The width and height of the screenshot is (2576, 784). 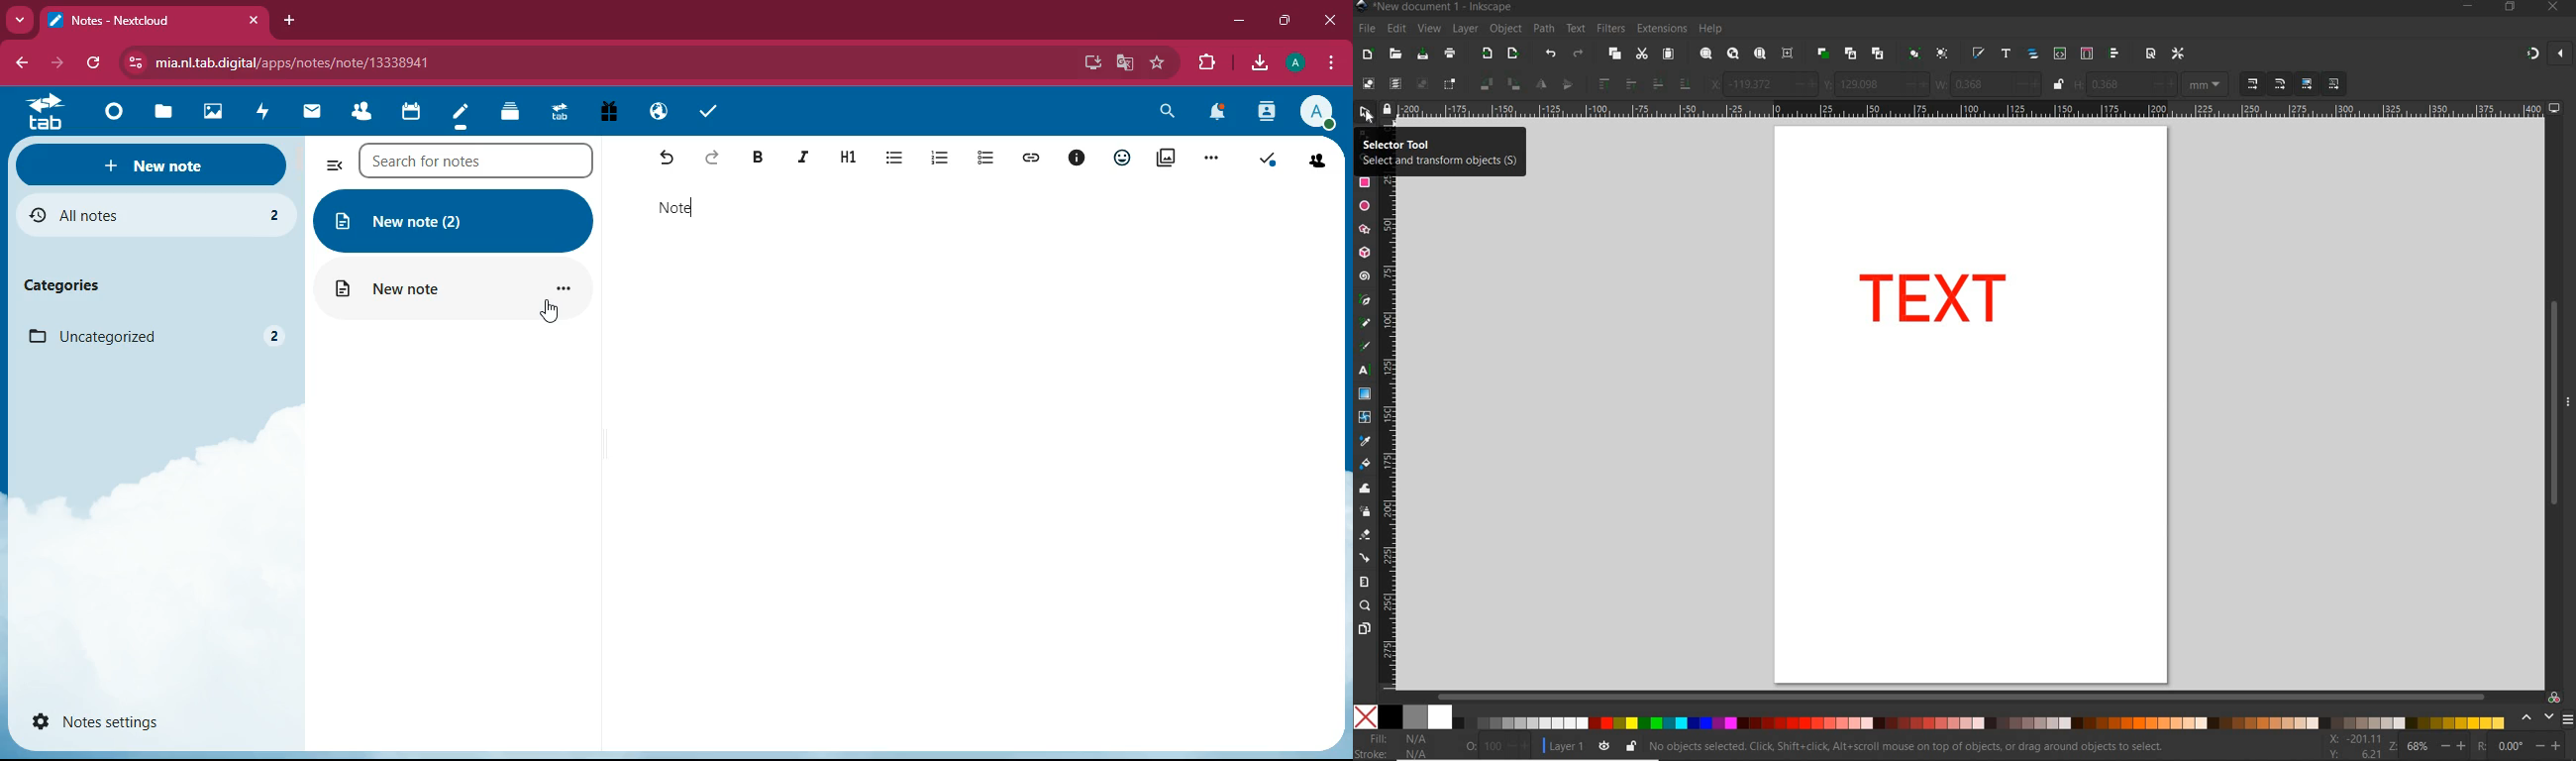 What do you see at coordinates (612, 113) in the screenshot?
I see `gift` at bounding box center [612, 113].